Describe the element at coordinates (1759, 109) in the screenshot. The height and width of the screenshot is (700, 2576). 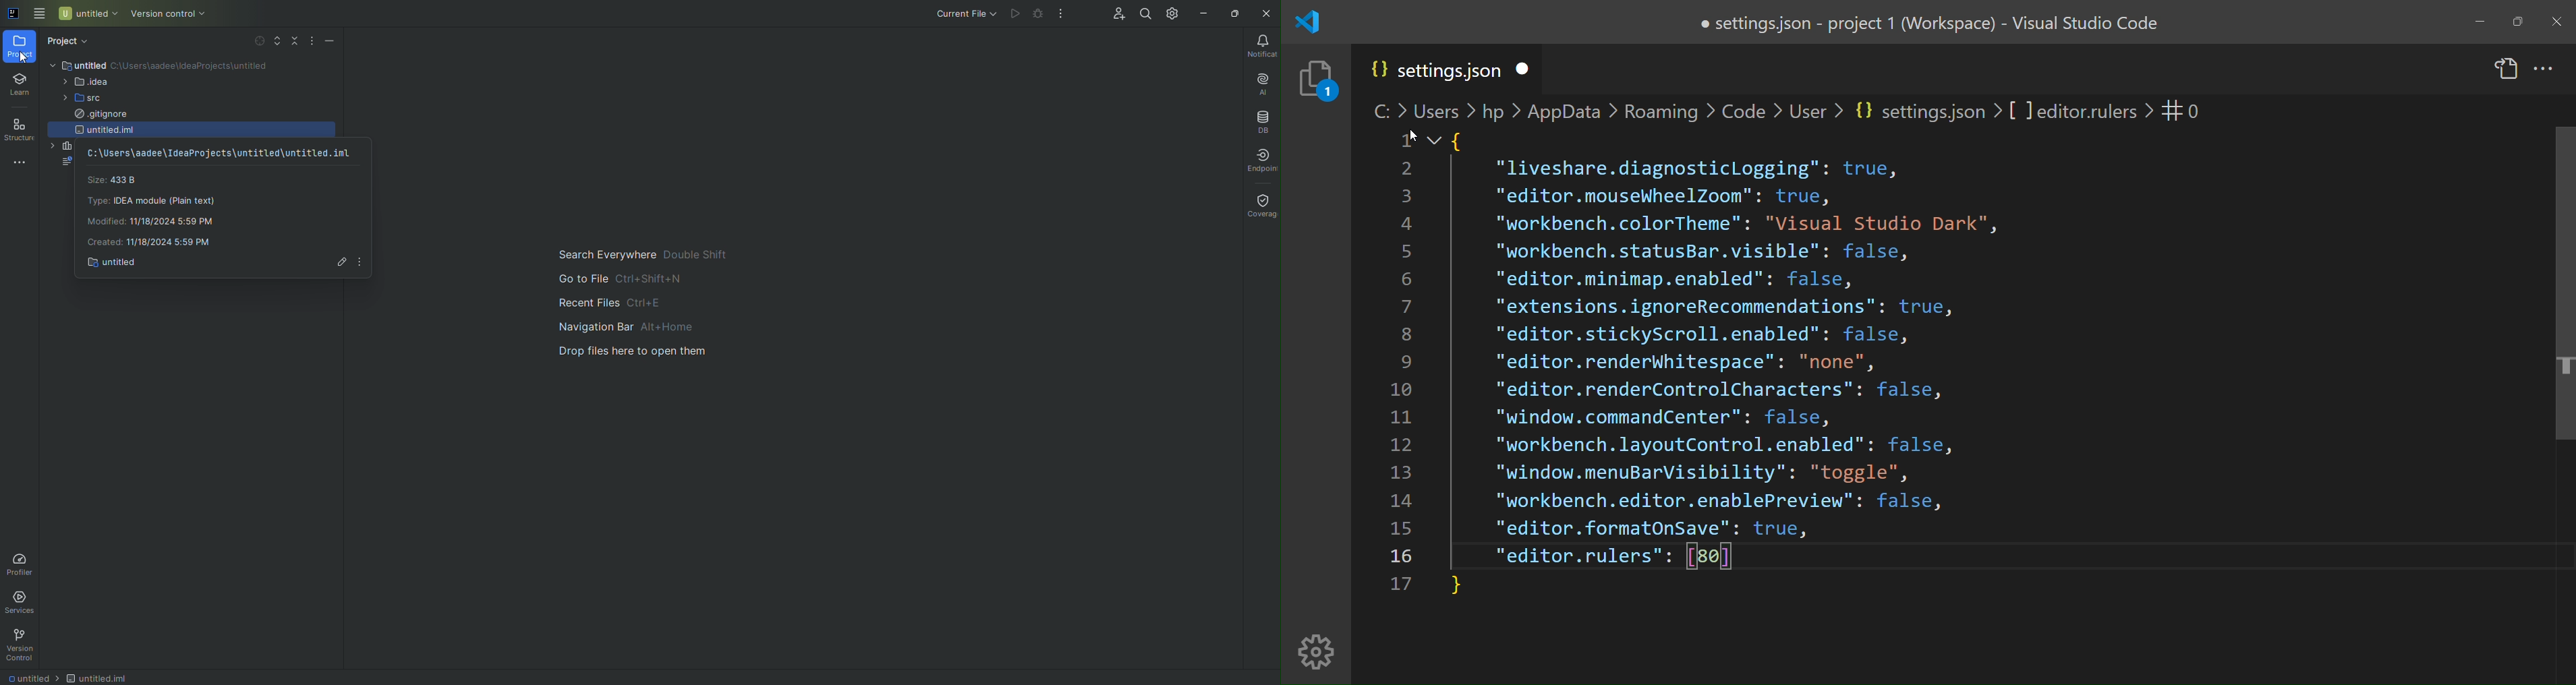
I see `path` at that location.